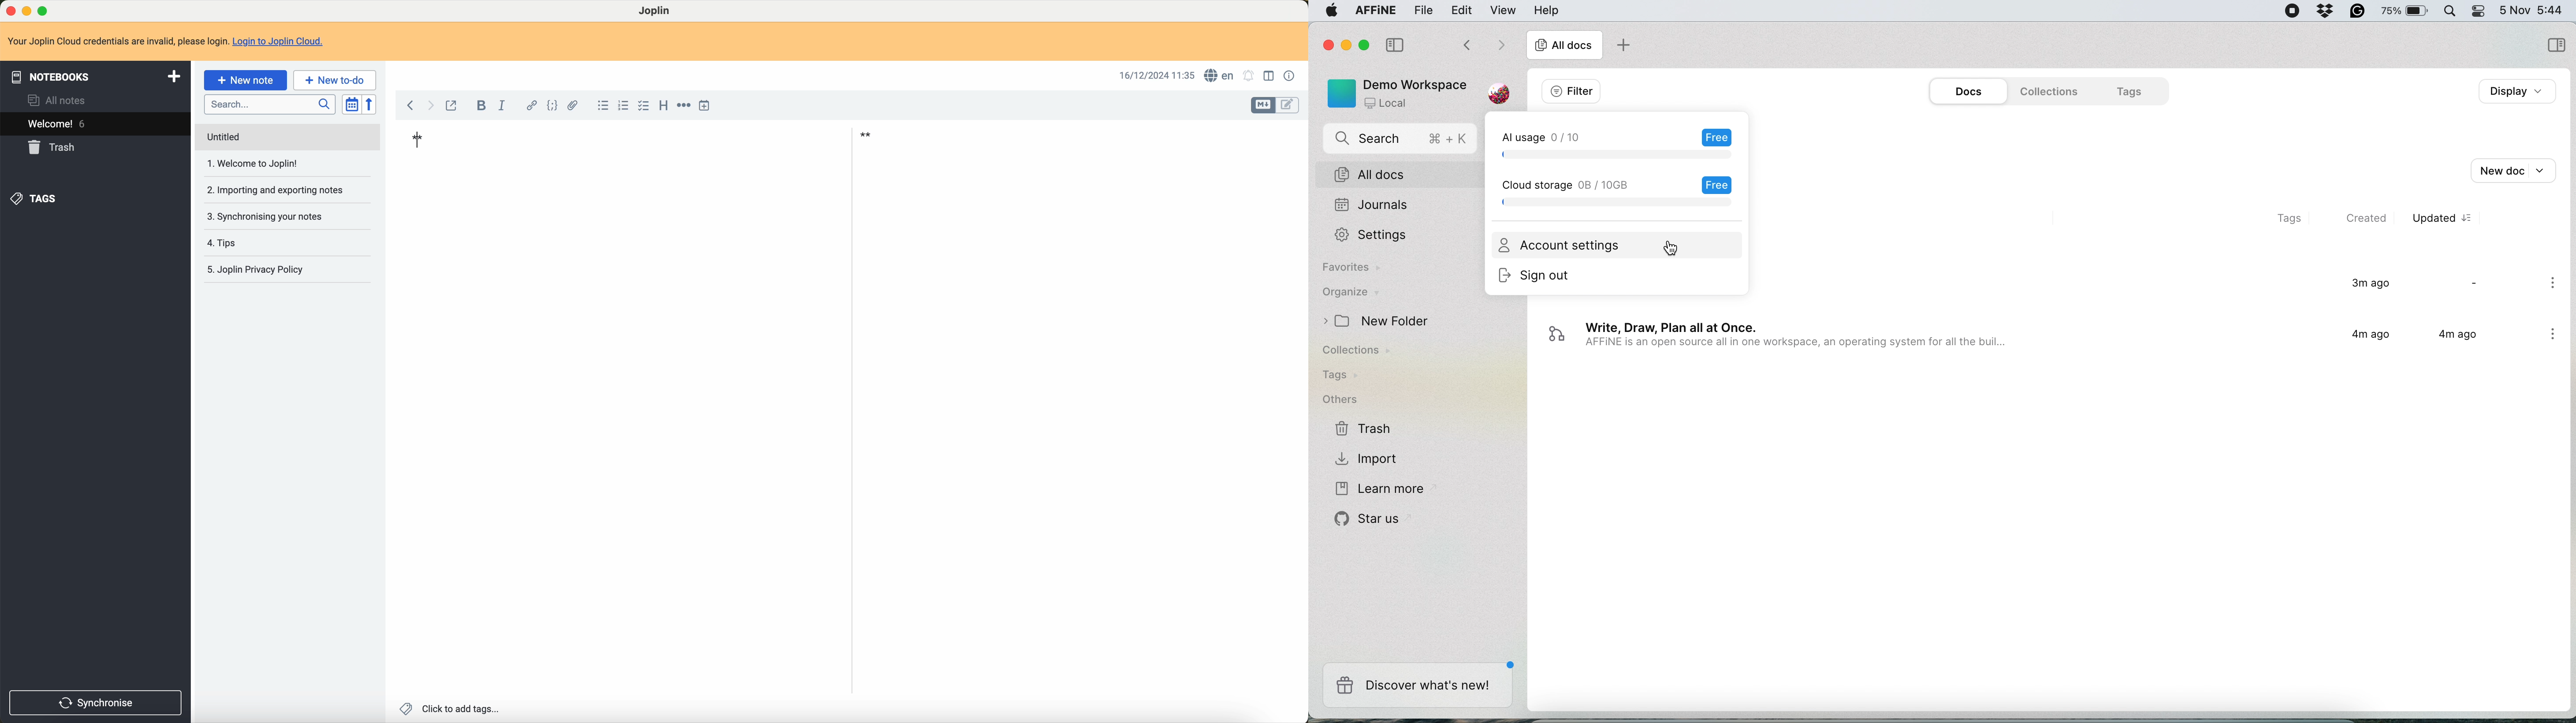 This screenshot has width=2576, height=728. What do you see at coordinates (1367, 45) in the screenshot?
I see `maximise` at bounding box center [1367, 45].